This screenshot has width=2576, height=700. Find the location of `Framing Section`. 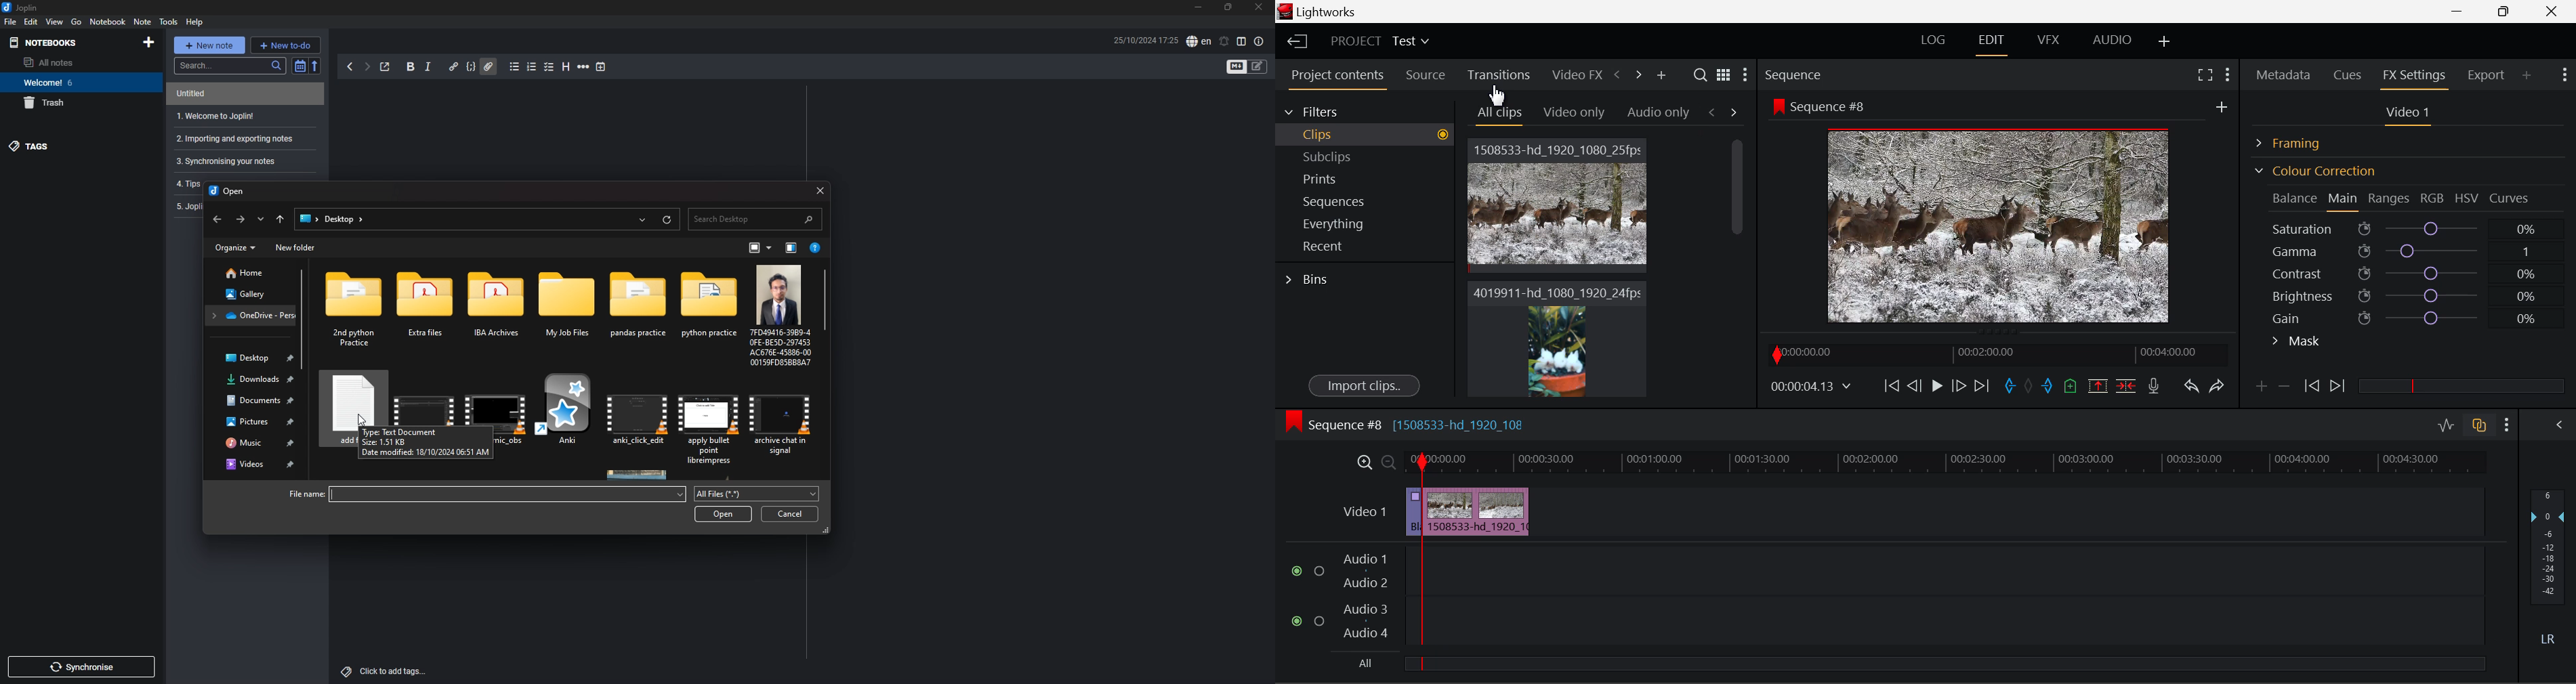

Framing Section is located at coordinates (2299, 141).